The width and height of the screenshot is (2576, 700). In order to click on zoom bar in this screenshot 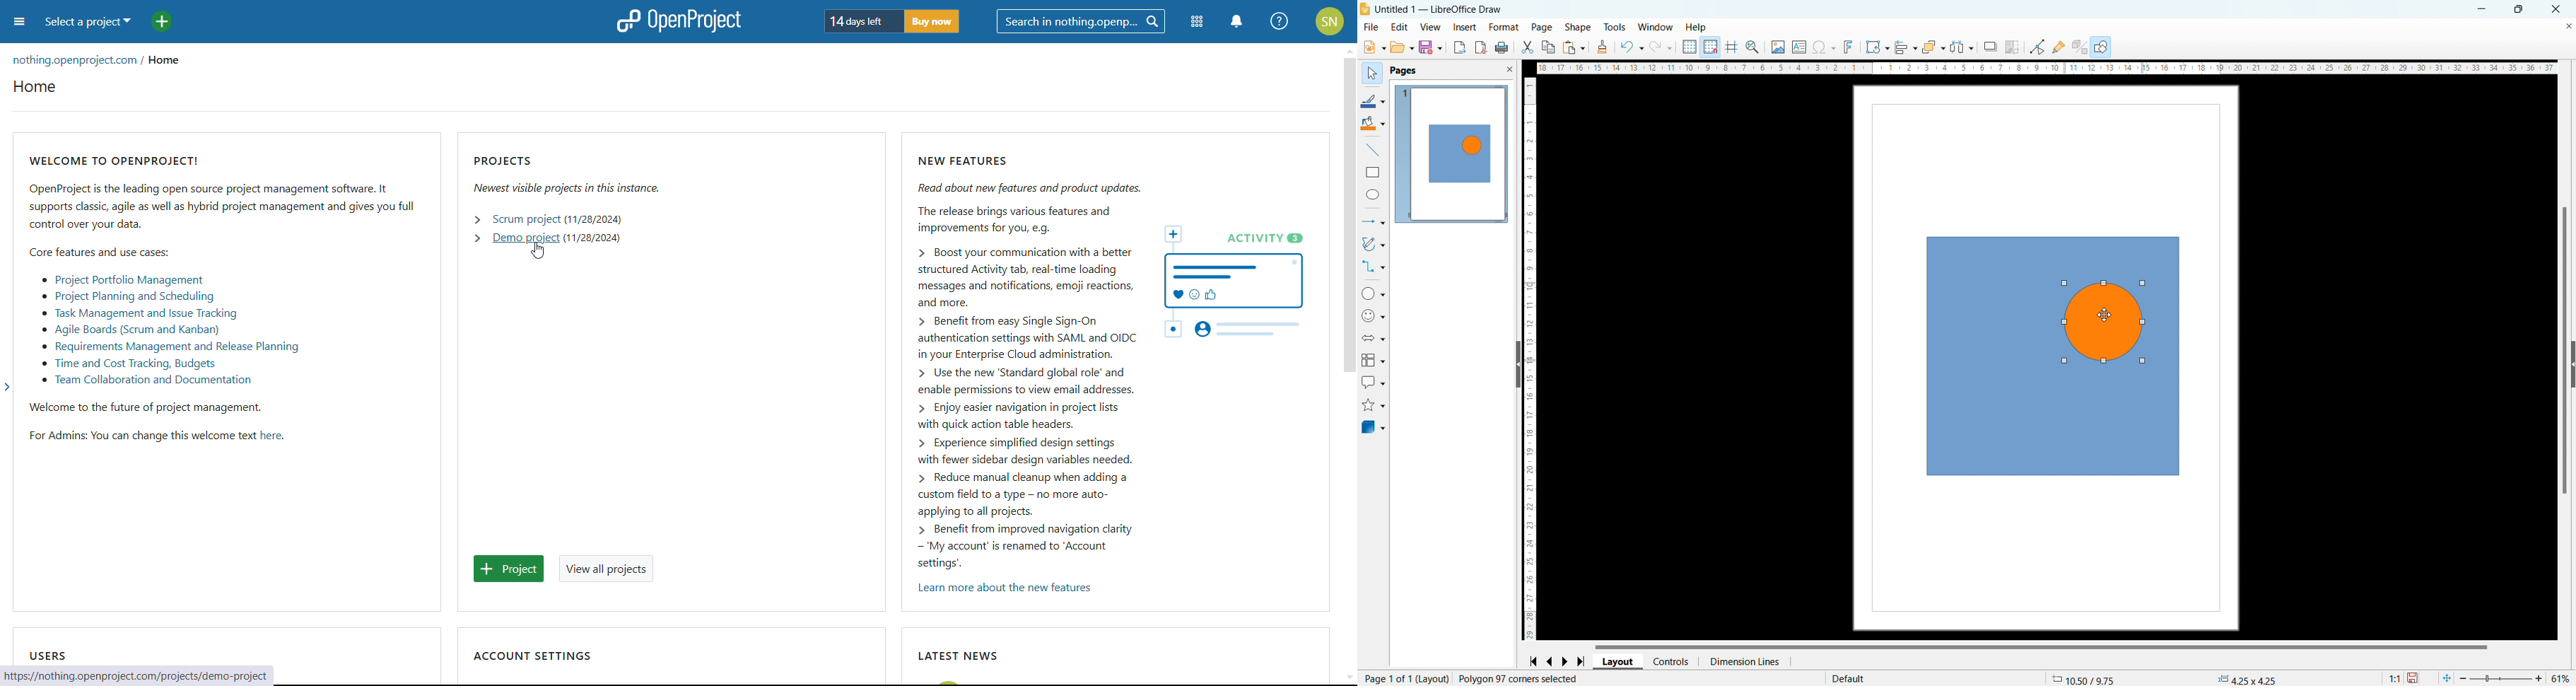, I will do `click(2502, 677)`.